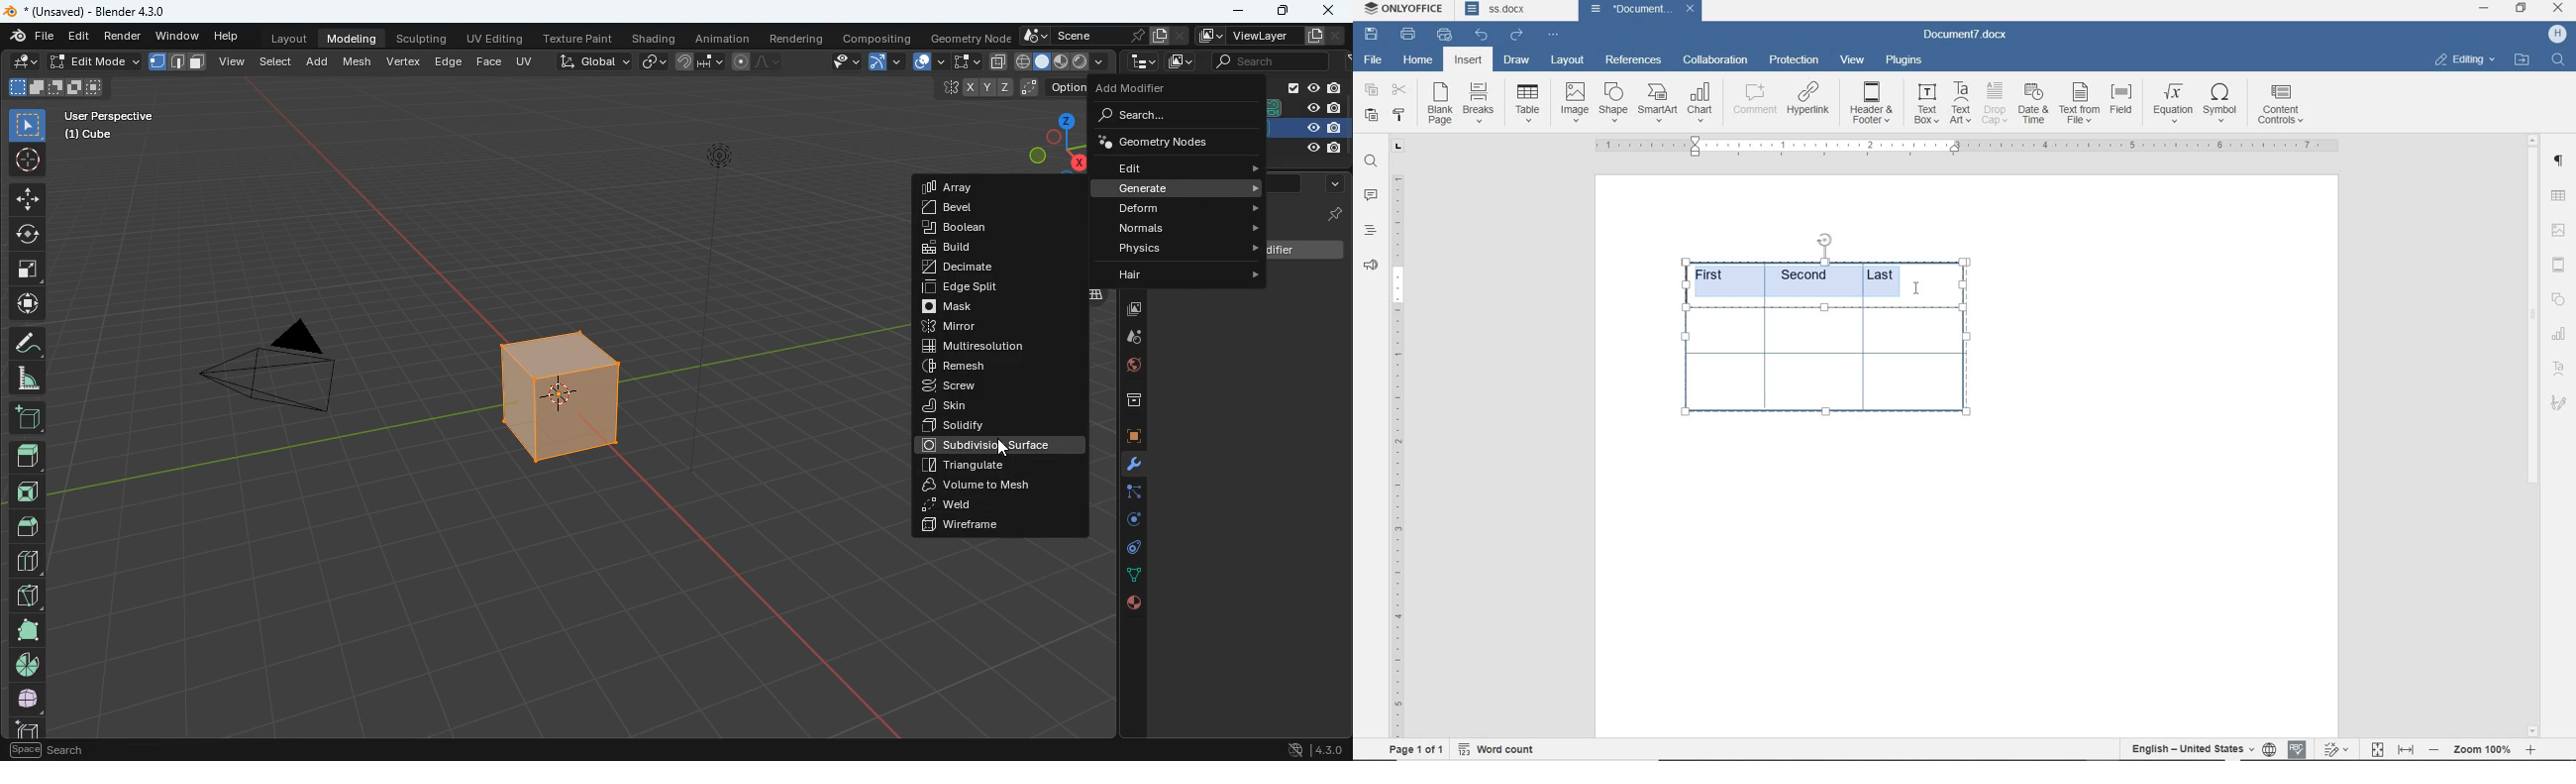  What do you see at coordinates (1440, 106) in the screenshot?
I see `blank page` at bounding box center [1440, 106].